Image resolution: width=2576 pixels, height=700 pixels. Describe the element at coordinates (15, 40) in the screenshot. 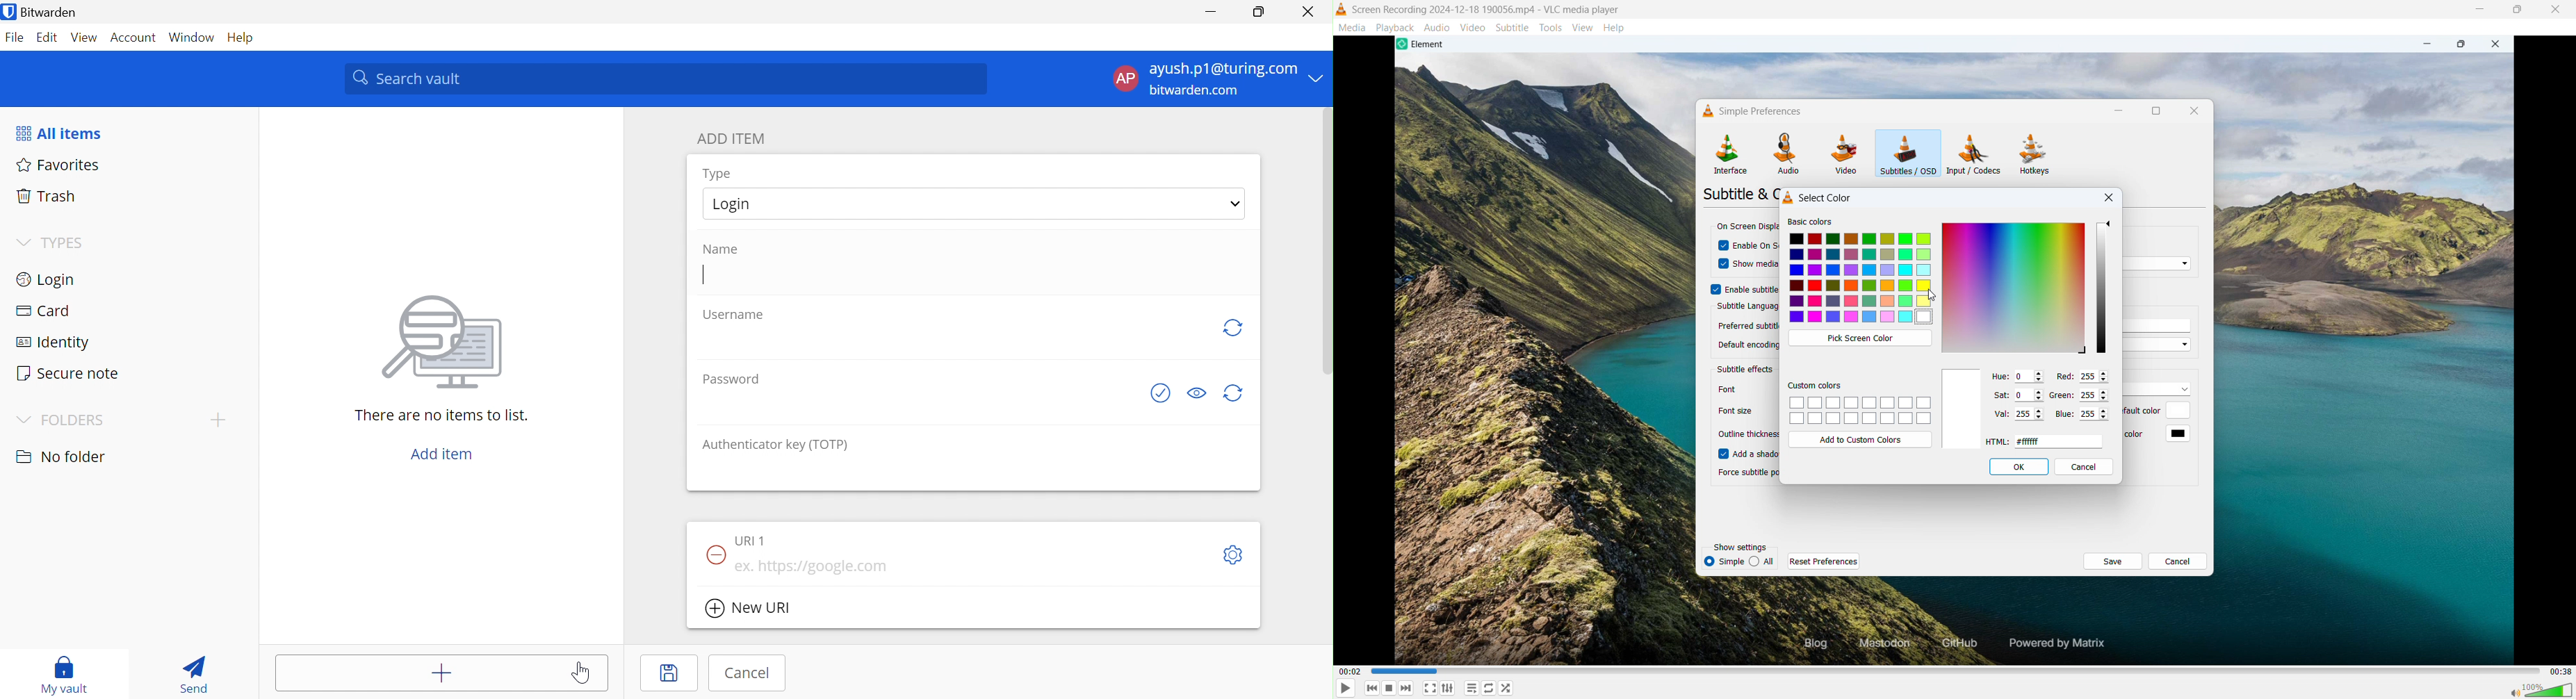

I see `File` at that location.